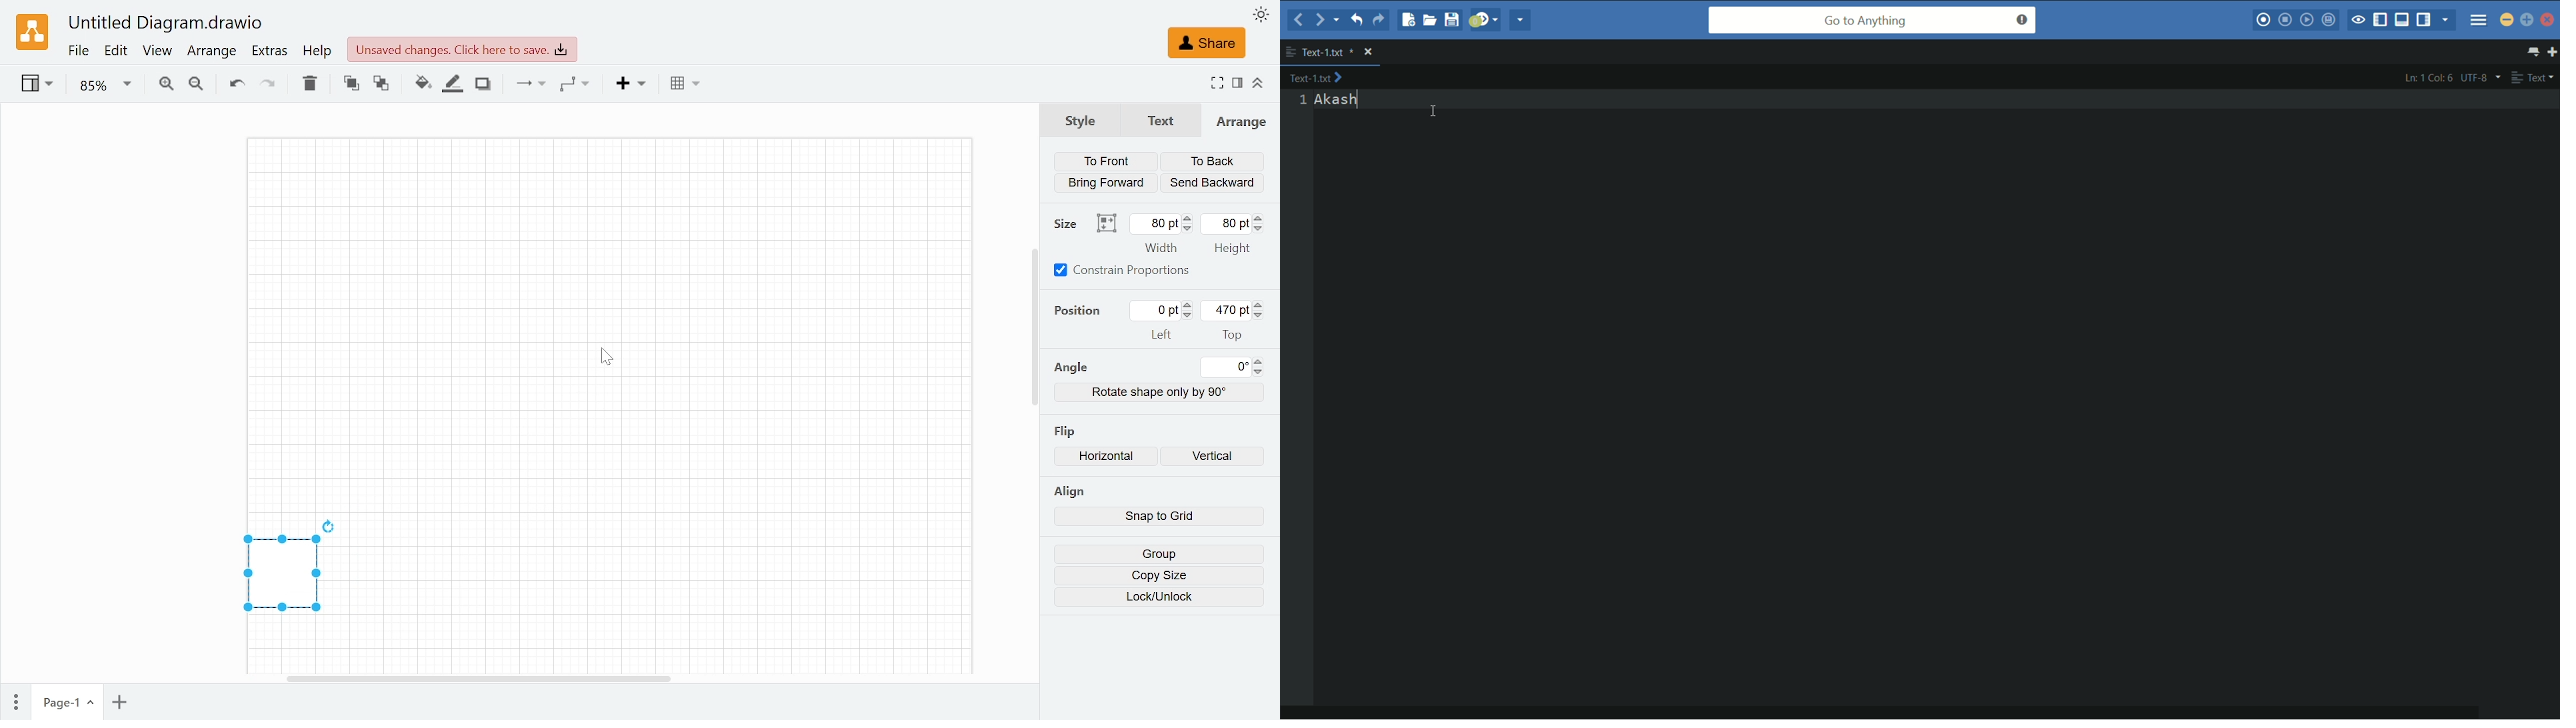 Image resolution: width=2576 pixels, height=728 pixels. I want to click on To front, so click(1105, 162).